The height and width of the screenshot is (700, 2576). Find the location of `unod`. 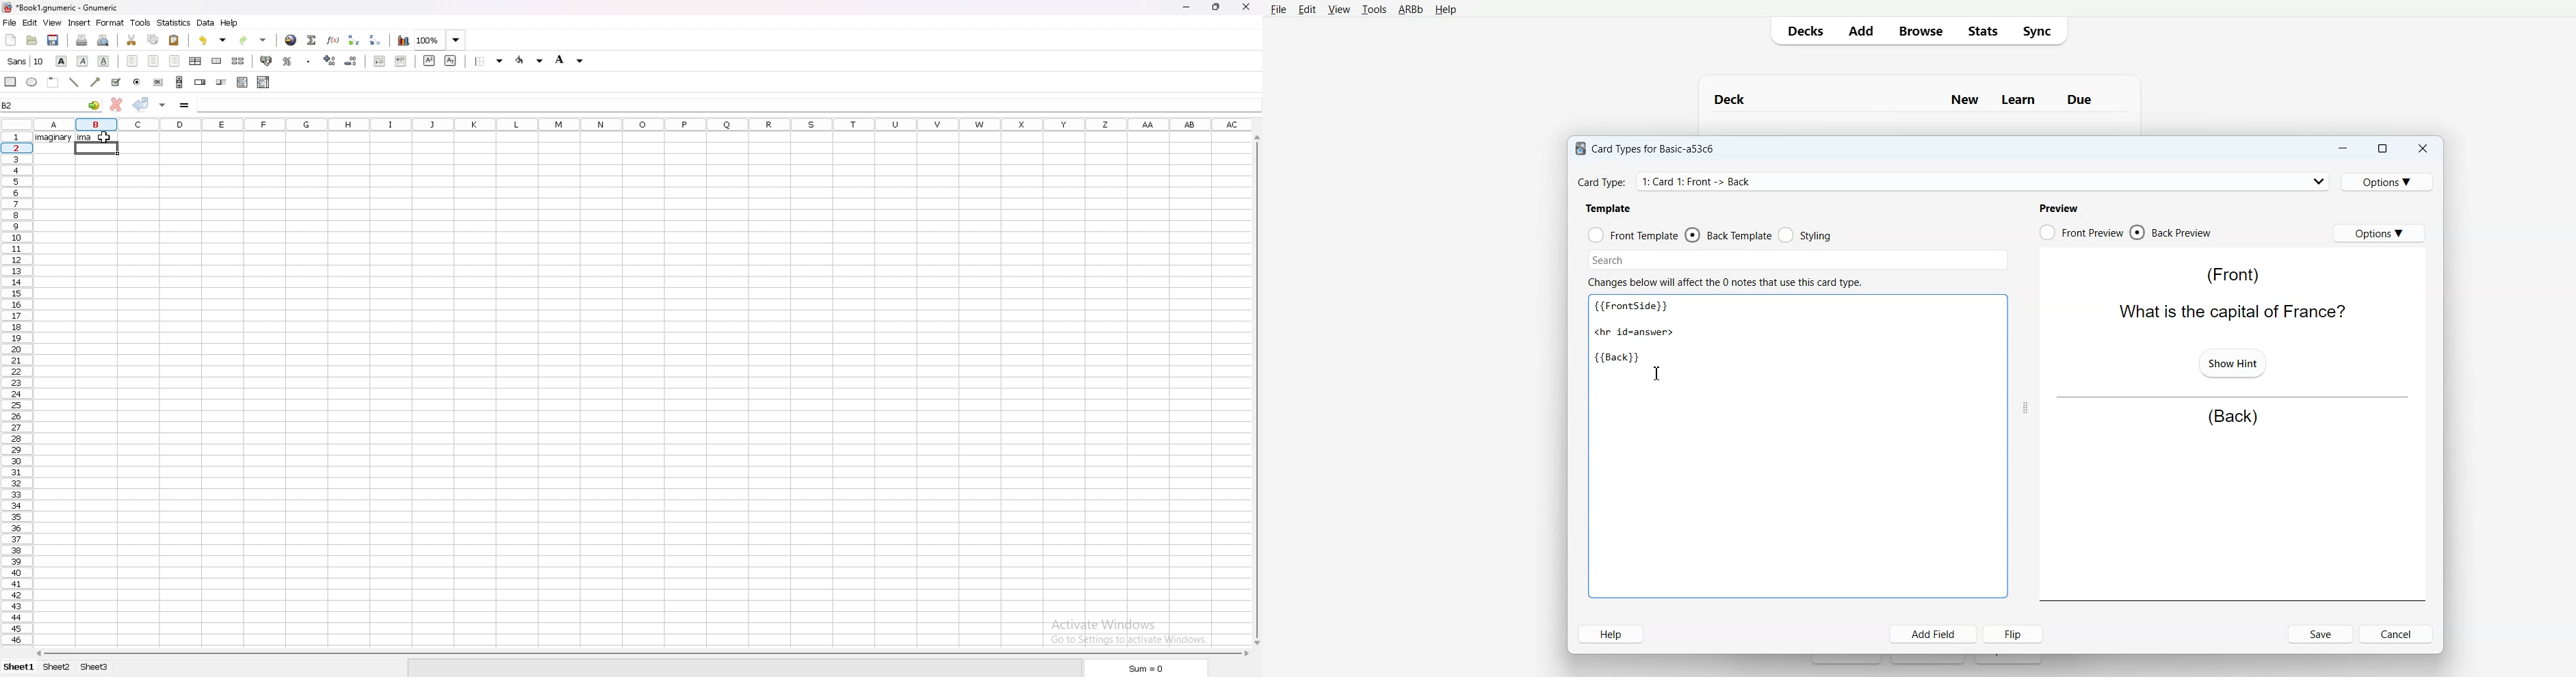

unod is located at coordinates (214, 39).